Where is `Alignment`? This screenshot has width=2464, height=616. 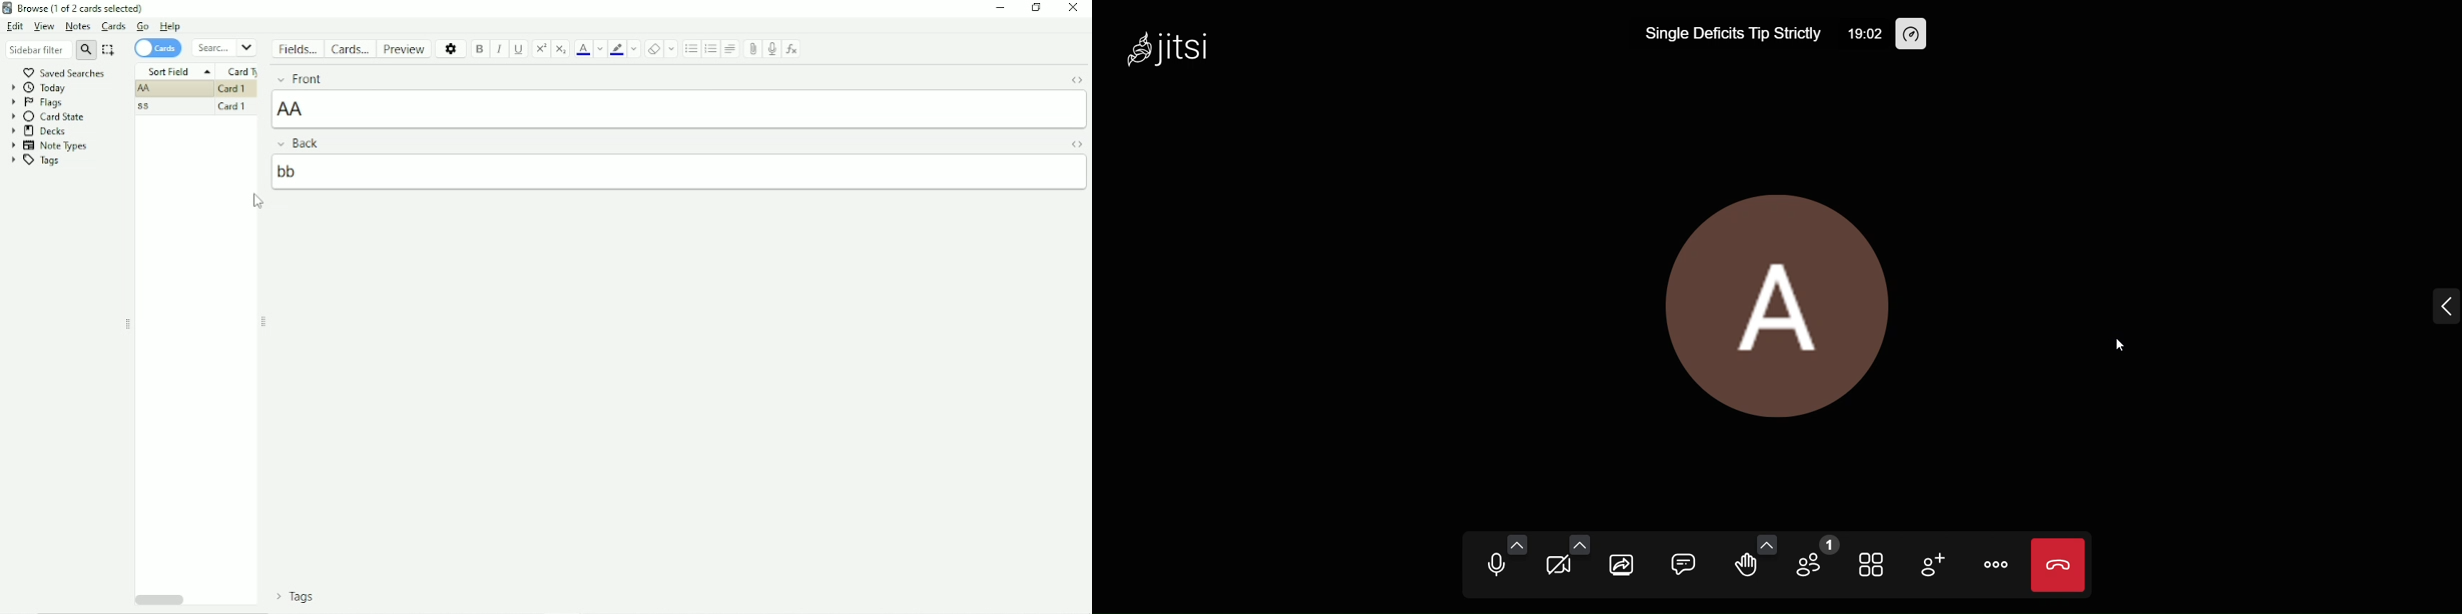
Alignment is located at coordinates (732, 48).